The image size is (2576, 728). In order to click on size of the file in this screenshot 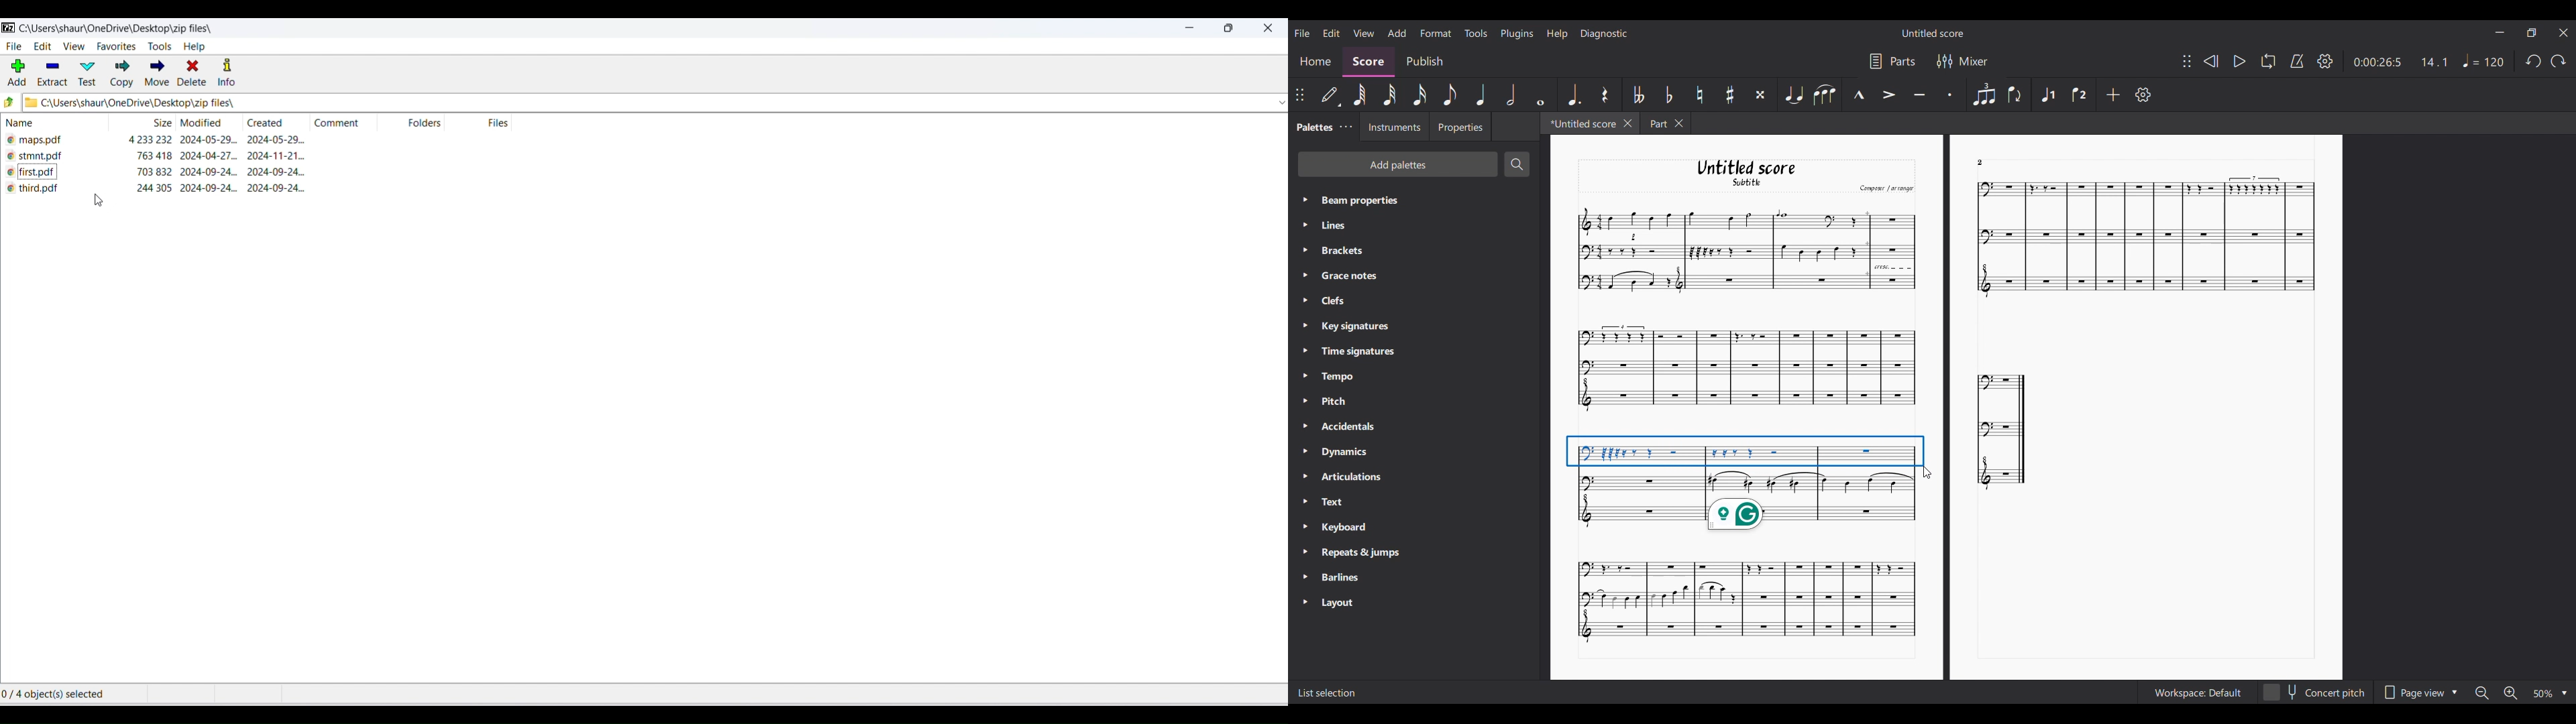, I will do `click(156, 171)`.